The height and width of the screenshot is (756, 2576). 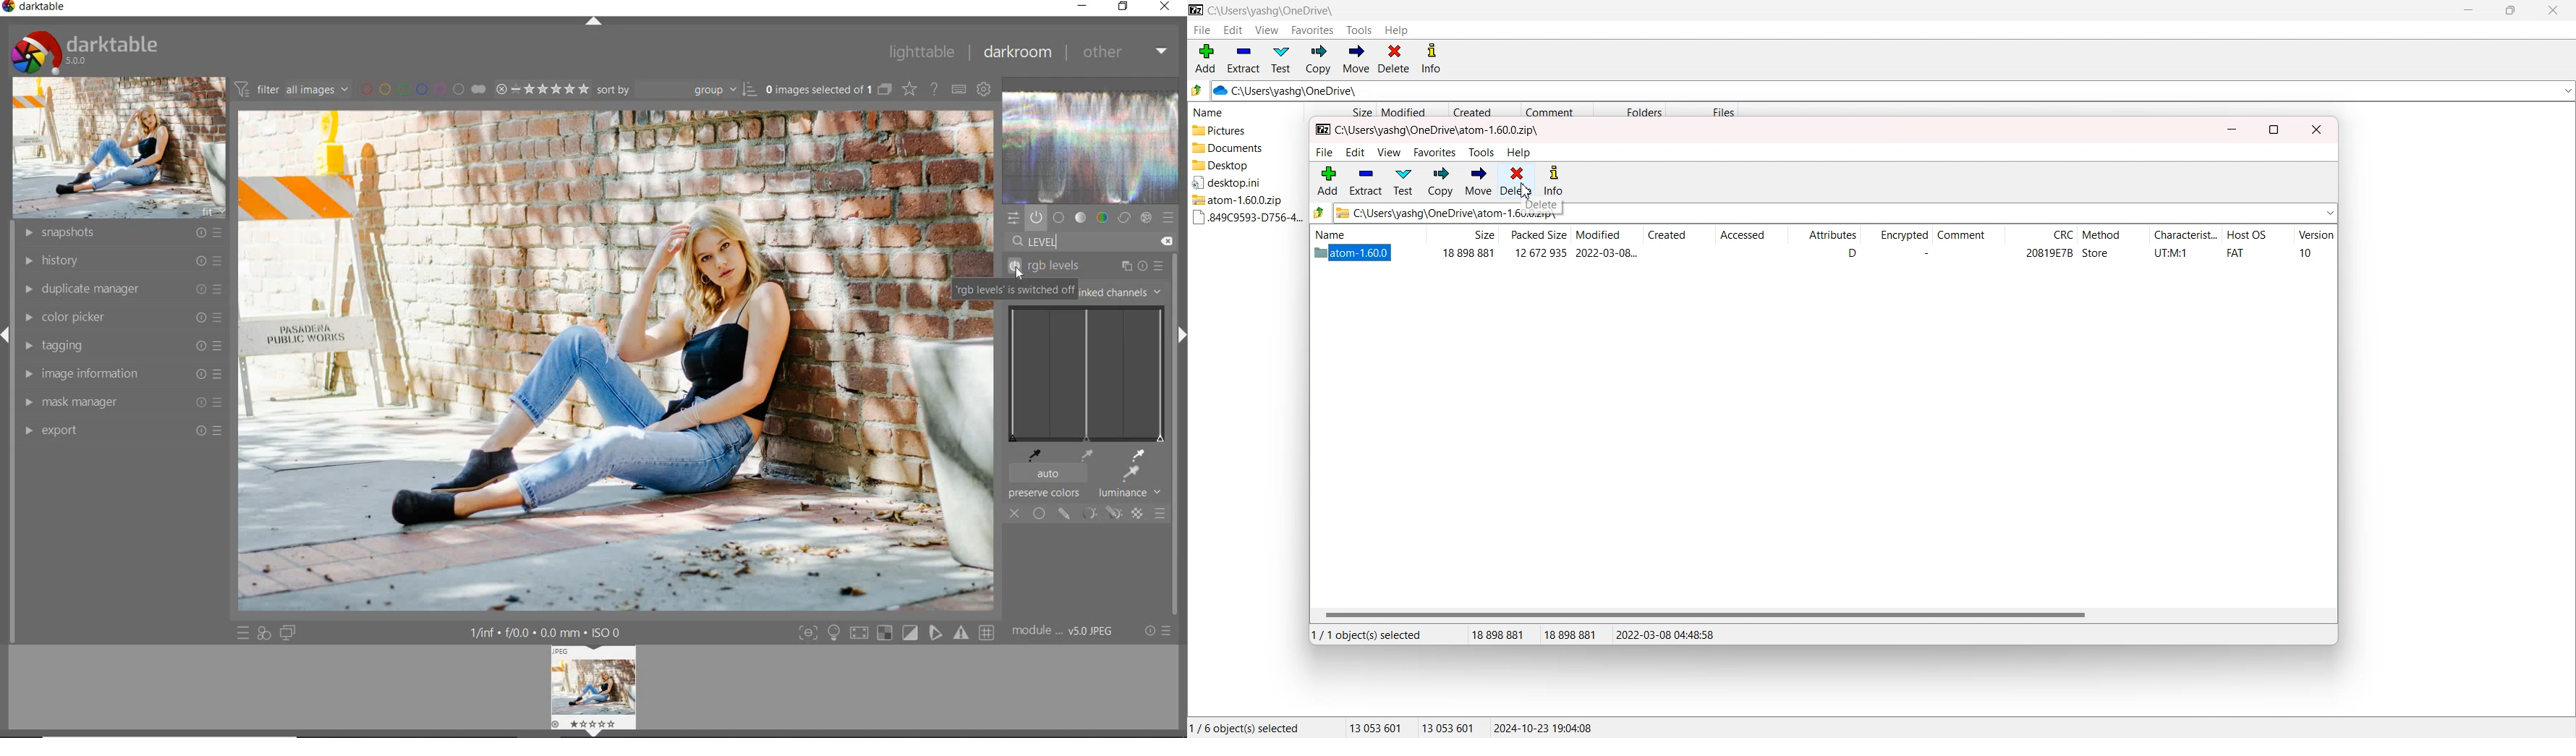 I want to click on luminance, so click(x=1129, y=493).